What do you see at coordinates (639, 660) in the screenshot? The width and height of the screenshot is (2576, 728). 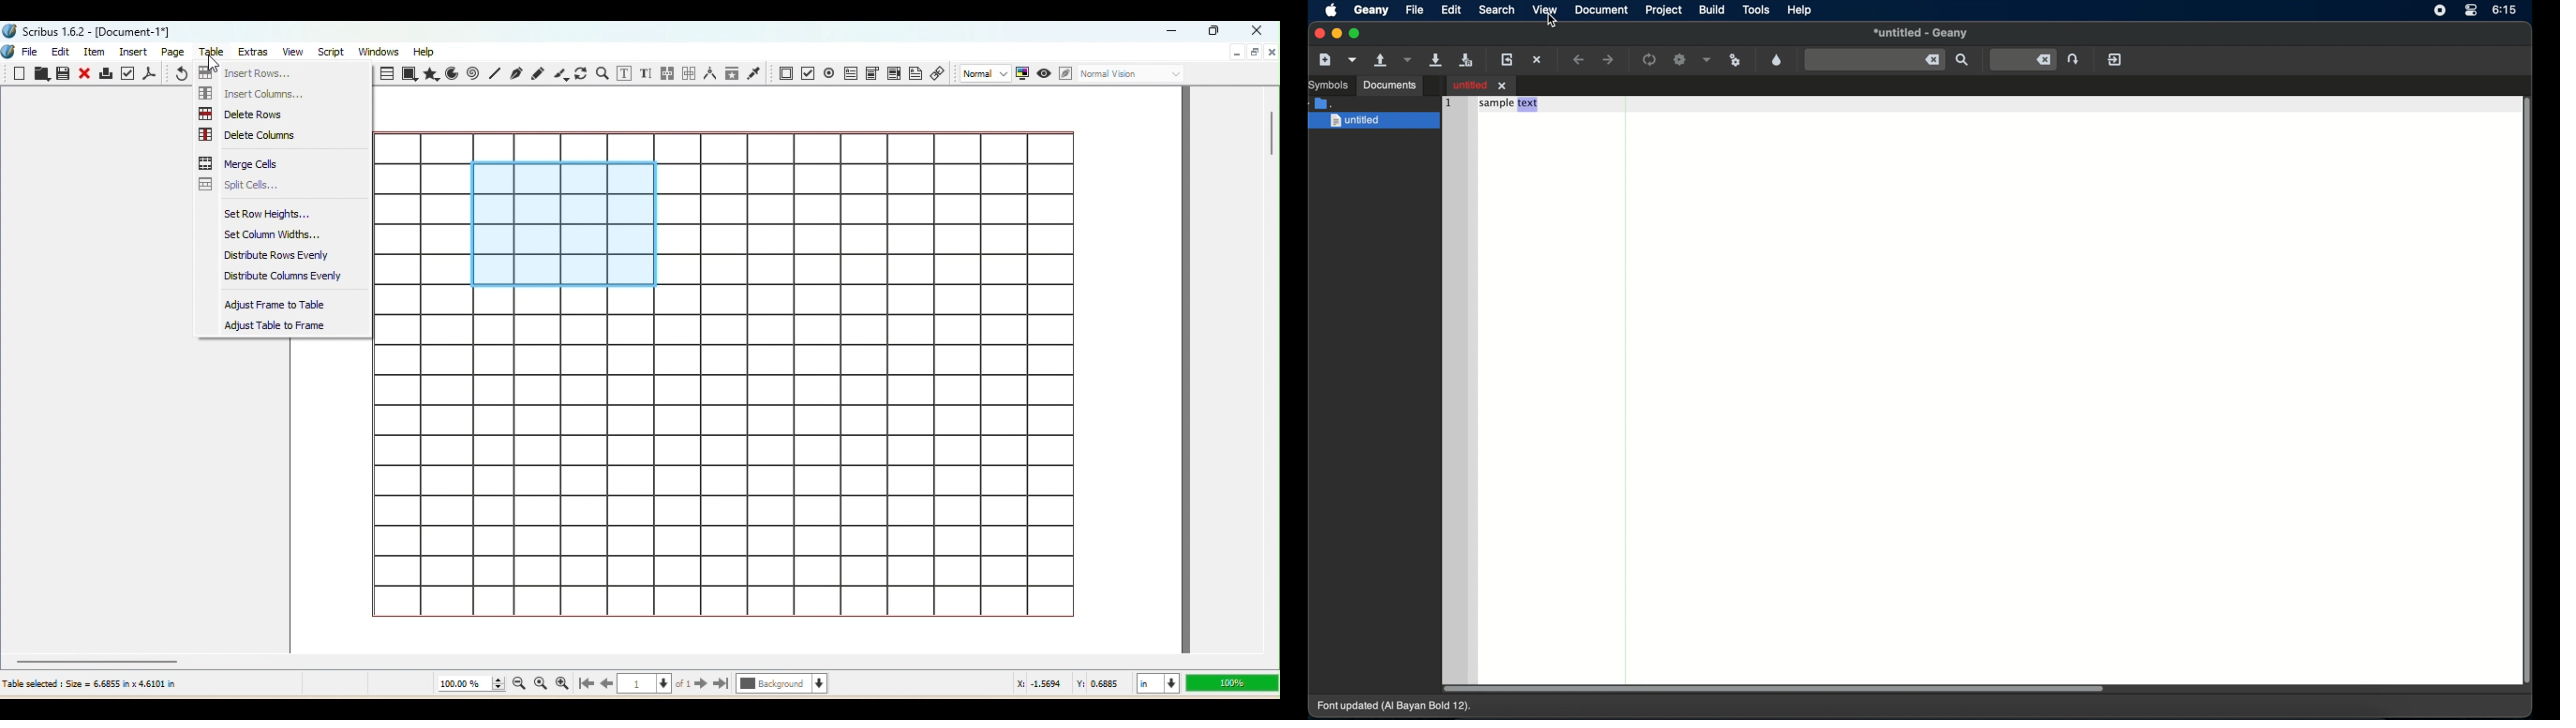 I see `Horizontal scroll bar` at bounding box center [639, 660].